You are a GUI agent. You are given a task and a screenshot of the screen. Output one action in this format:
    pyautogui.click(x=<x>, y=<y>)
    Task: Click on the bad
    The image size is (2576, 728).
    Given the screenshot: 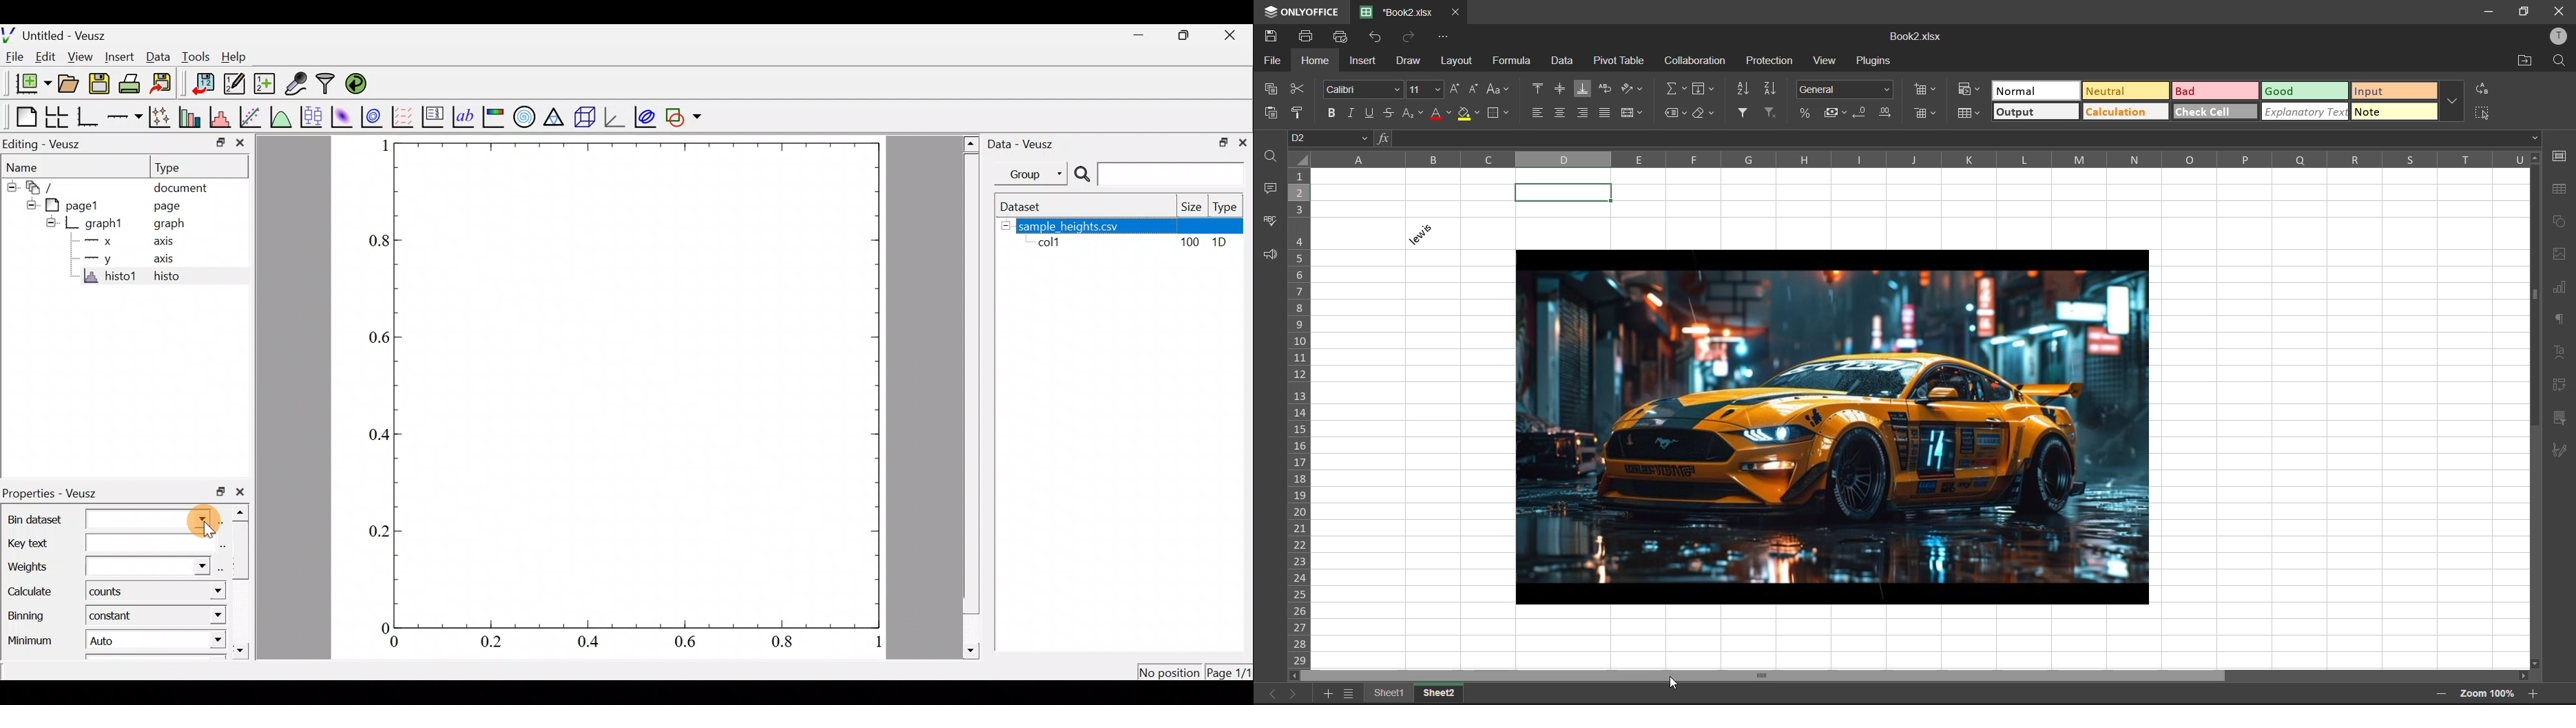 What is the action you would take?
    pyautogui.click(x=2216, y=91)
    